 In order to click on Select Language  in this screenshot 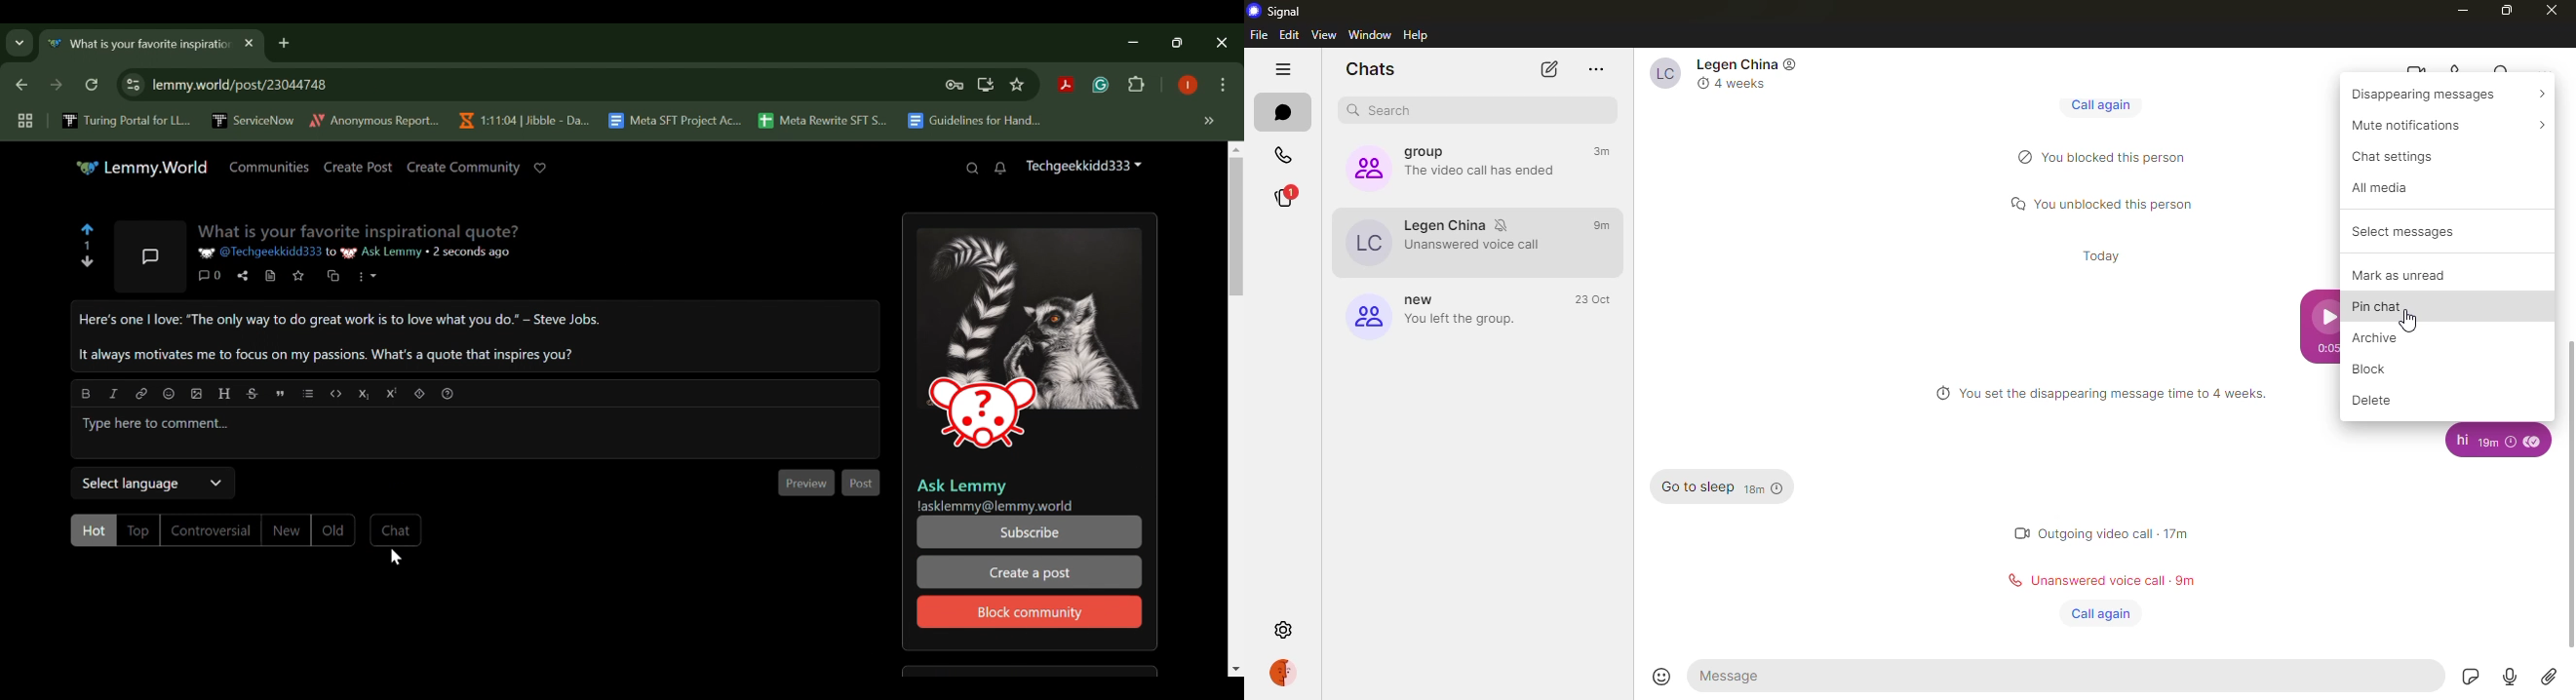, I will do `click(154, 483)`.